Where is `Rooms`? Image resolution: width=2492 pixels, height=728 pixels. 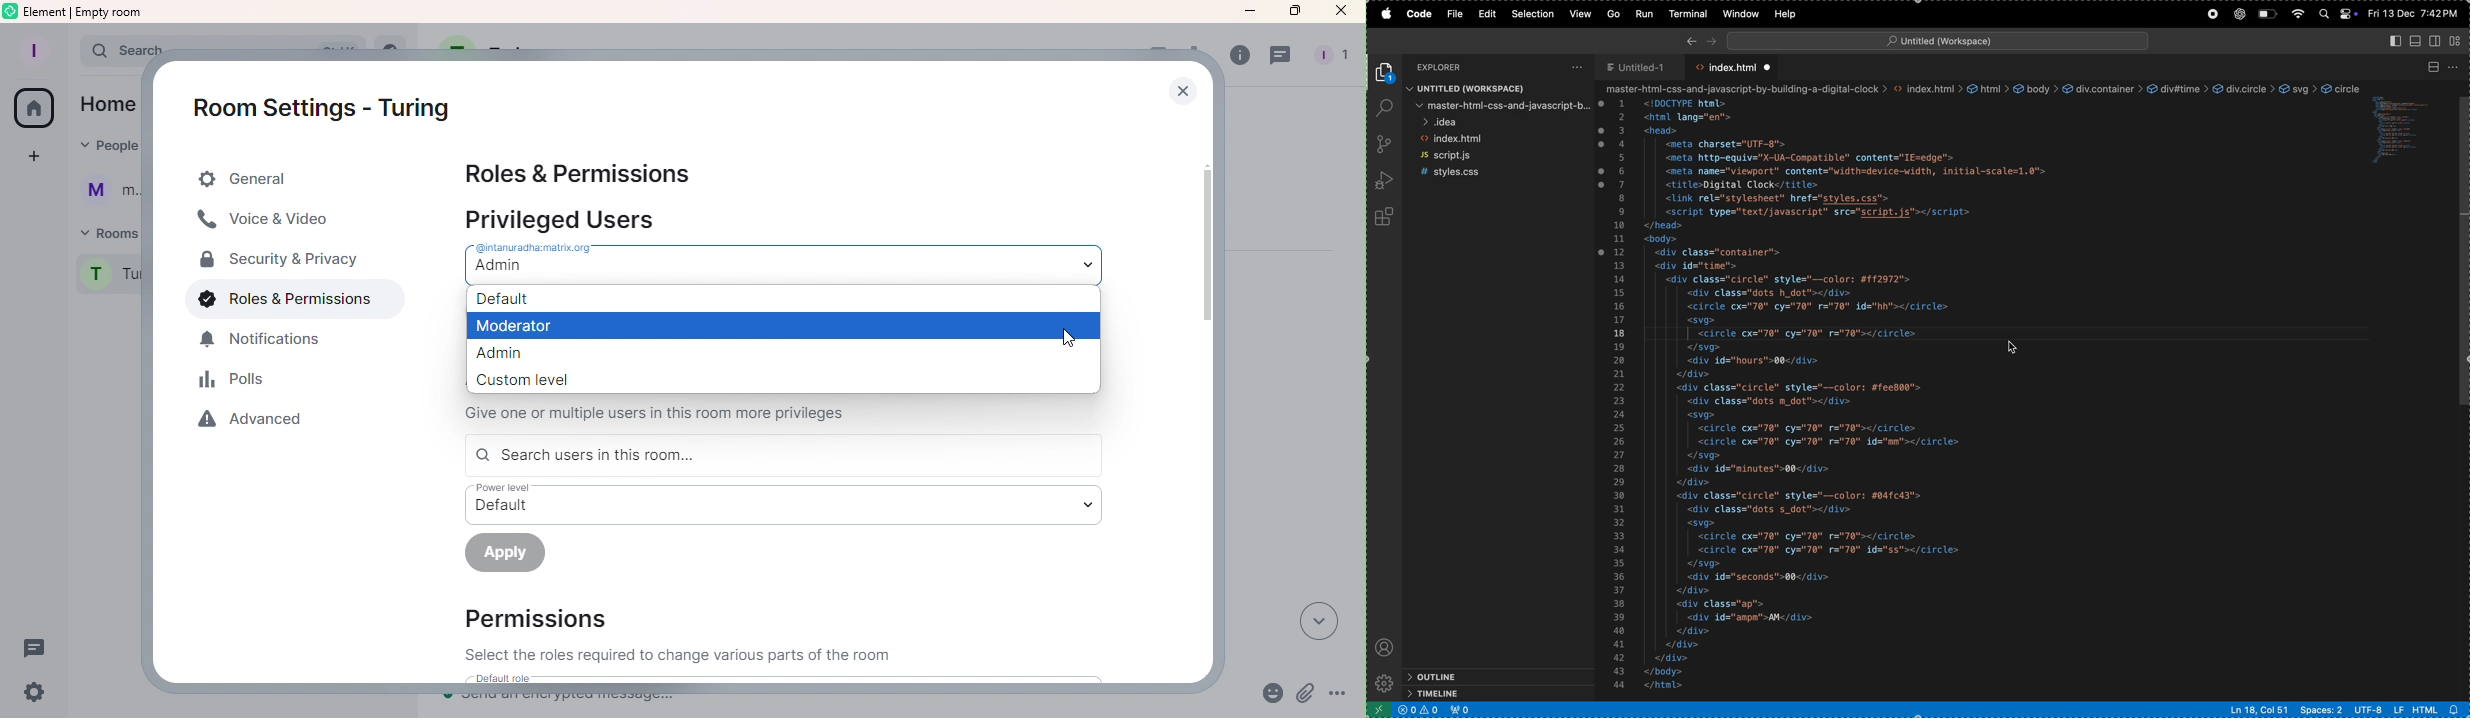 Rooms is located at coordinates (107, 230).